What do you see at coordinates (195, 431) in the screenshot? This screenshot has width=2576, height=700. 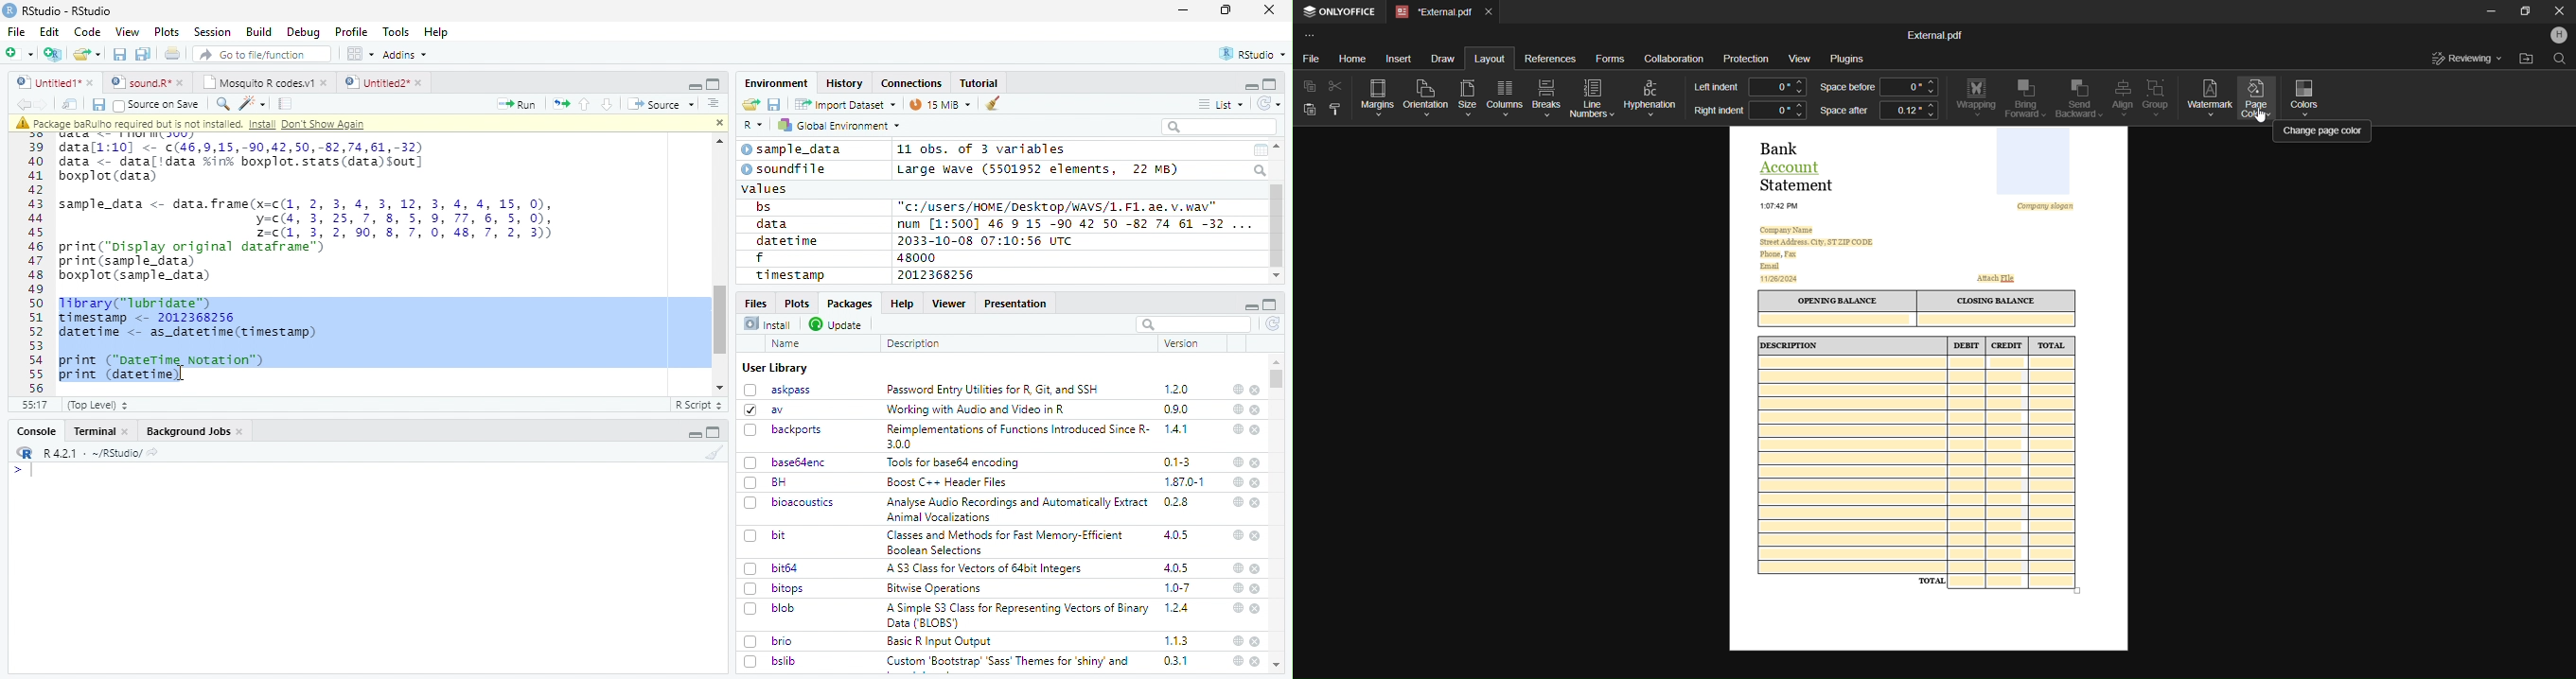 I see `Background Jobs` at bounding box center [195, 431].